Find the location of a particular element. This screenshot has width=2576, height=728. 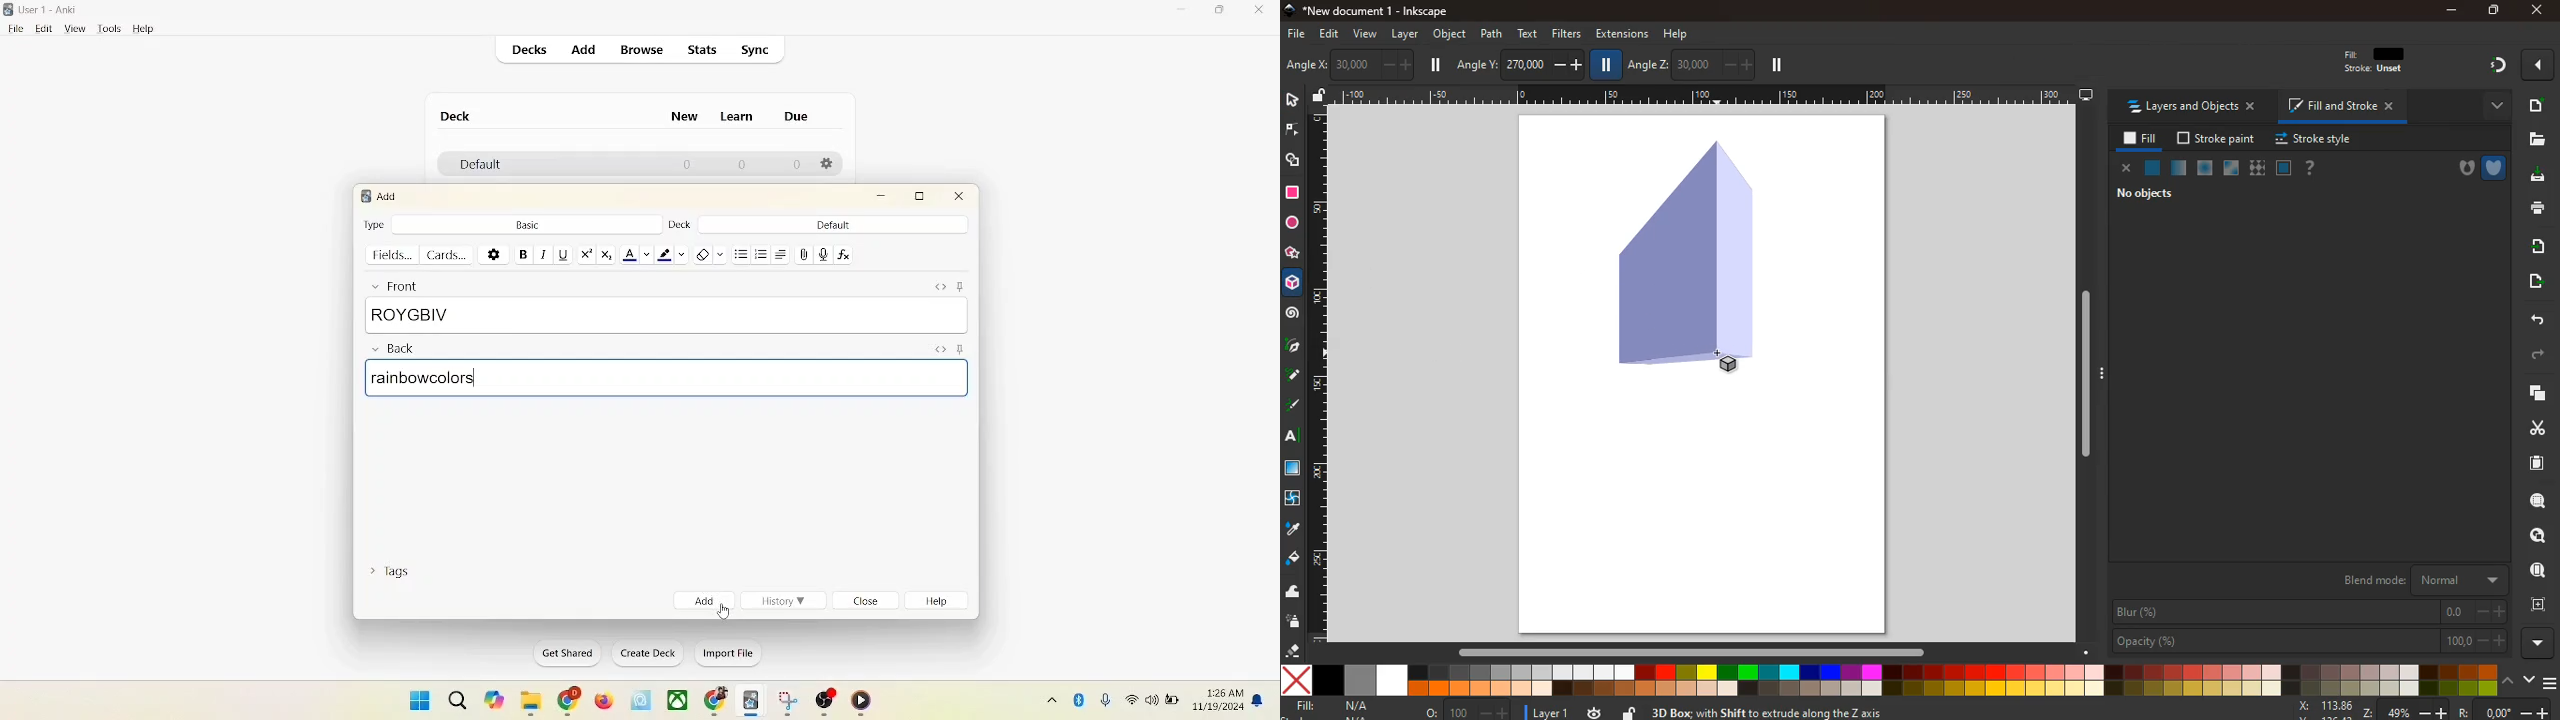

angle z is located at coordinates (1690, 64).